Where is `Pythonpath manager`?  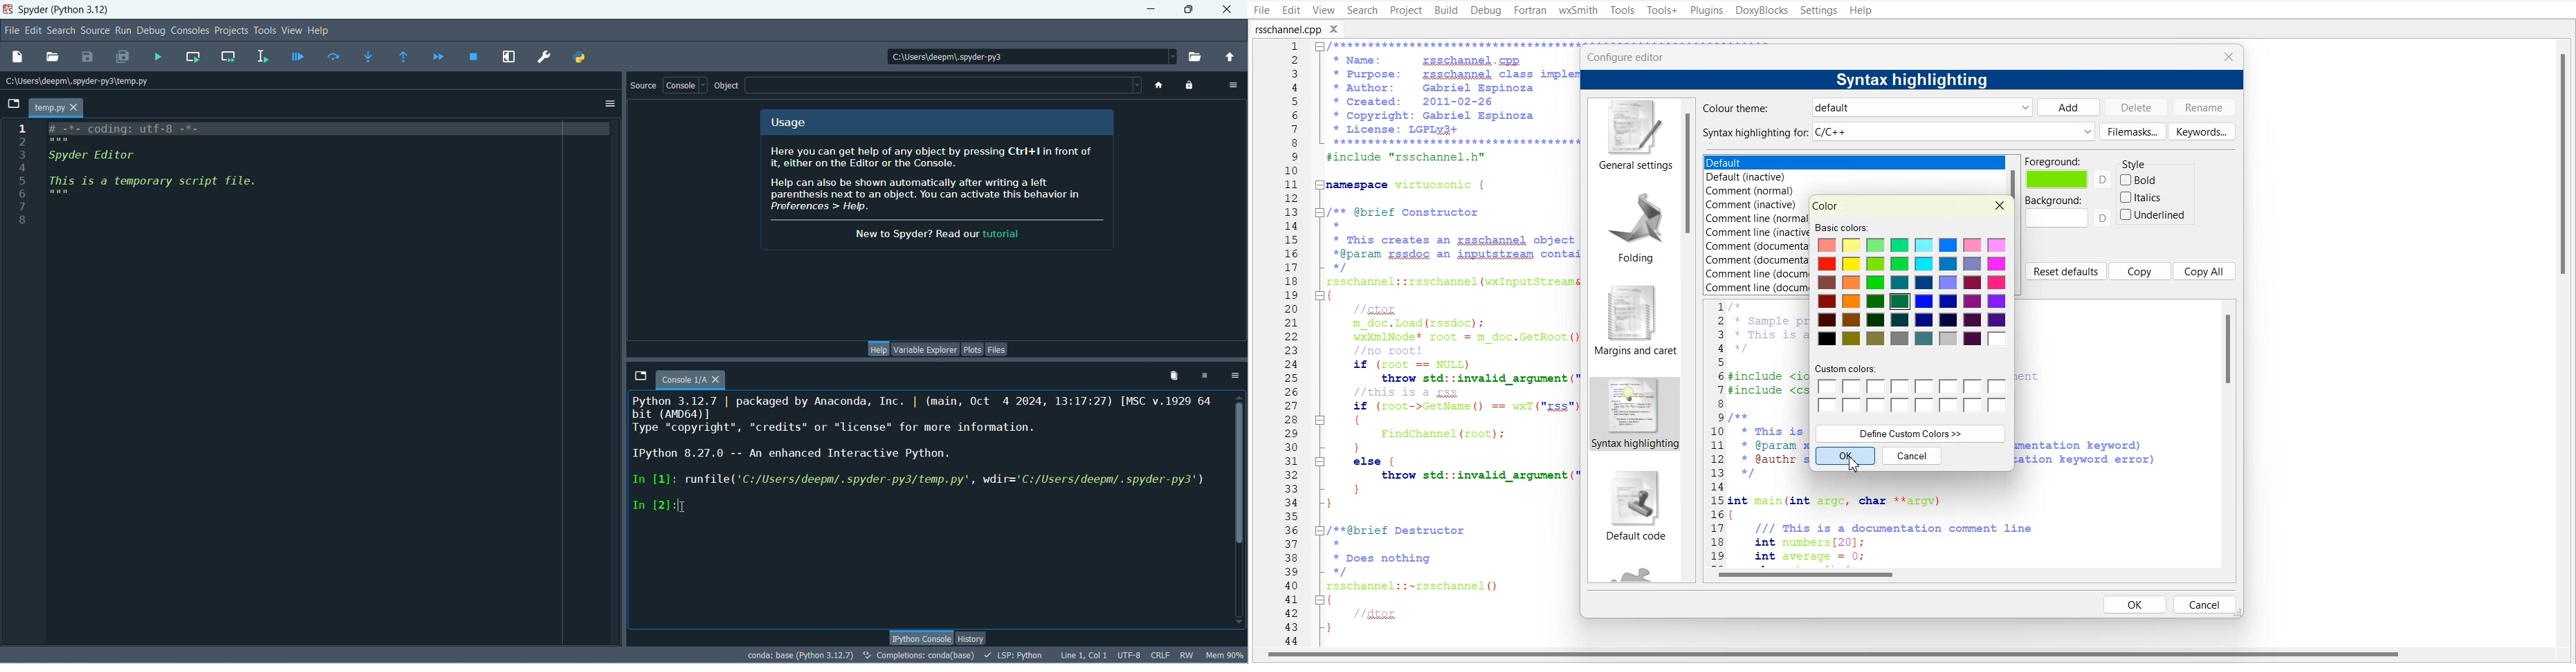 Pythonpath manager is located at coordinates (579, 58).